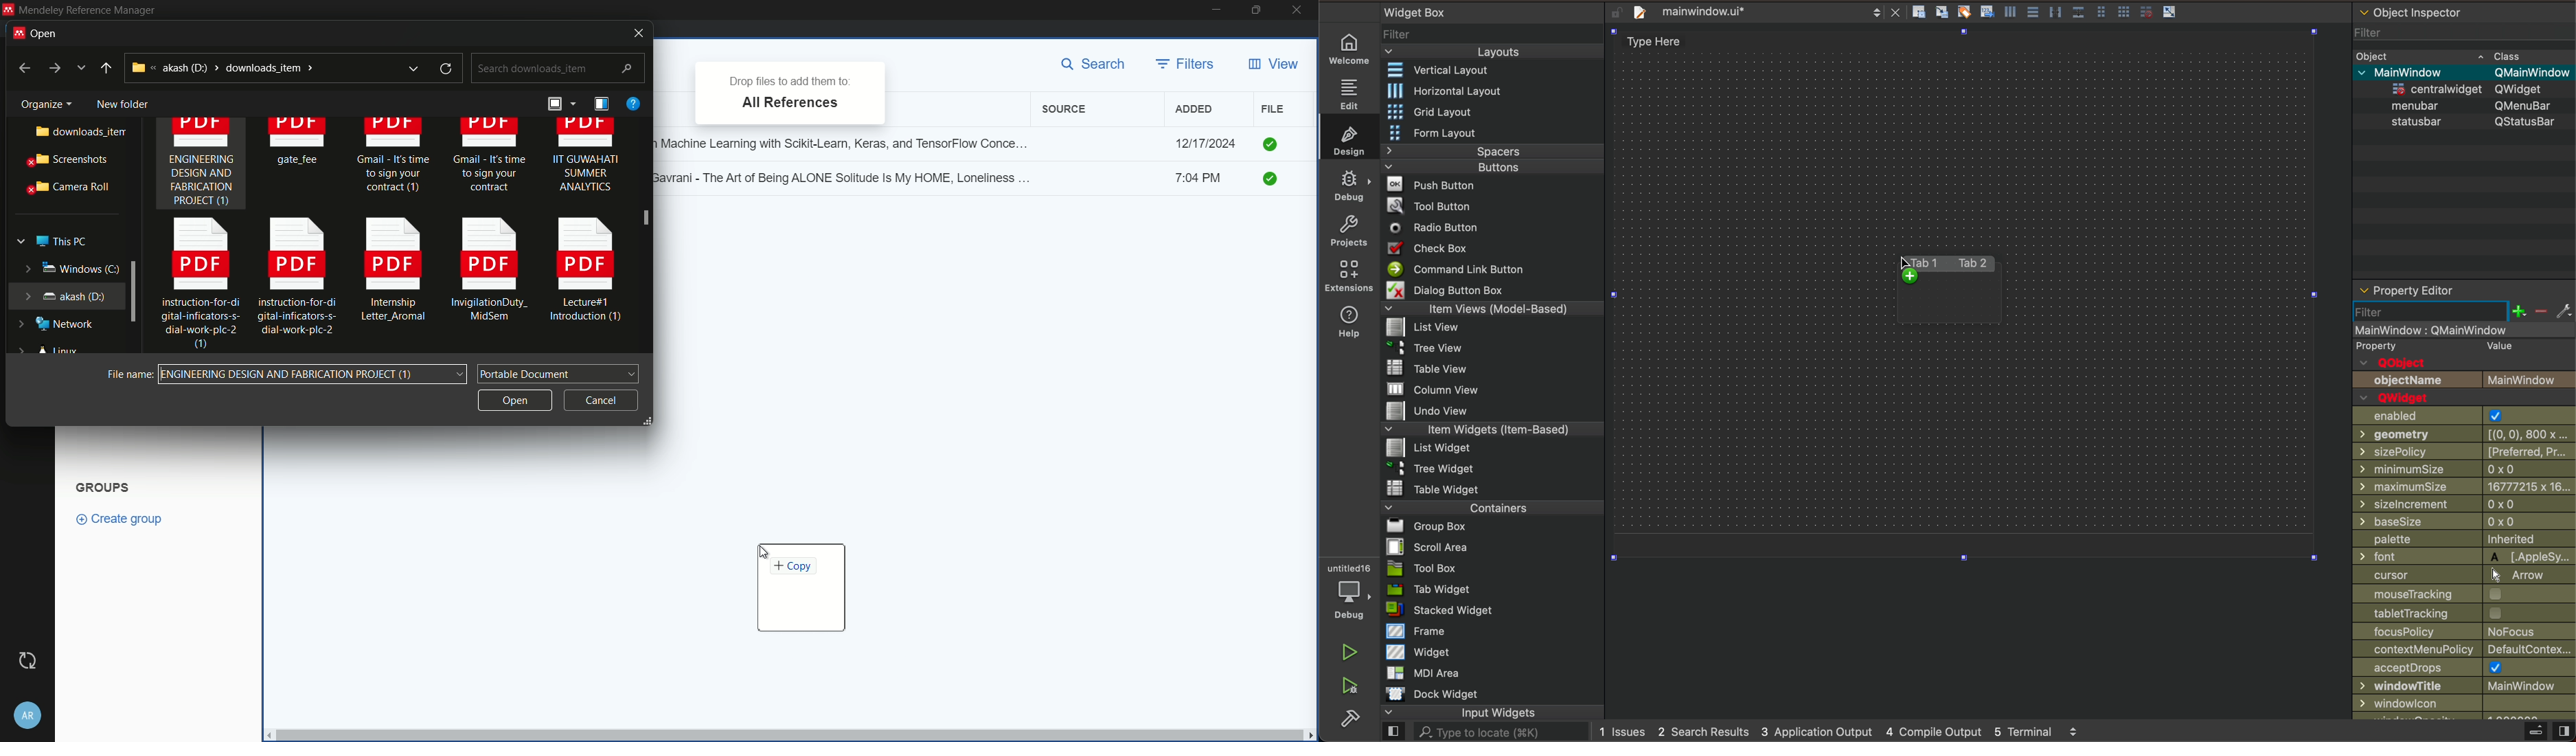 The image size is (2576, 756). Describe the element at coordinates (601, 104) in the screenshot. I see `details` at that location.